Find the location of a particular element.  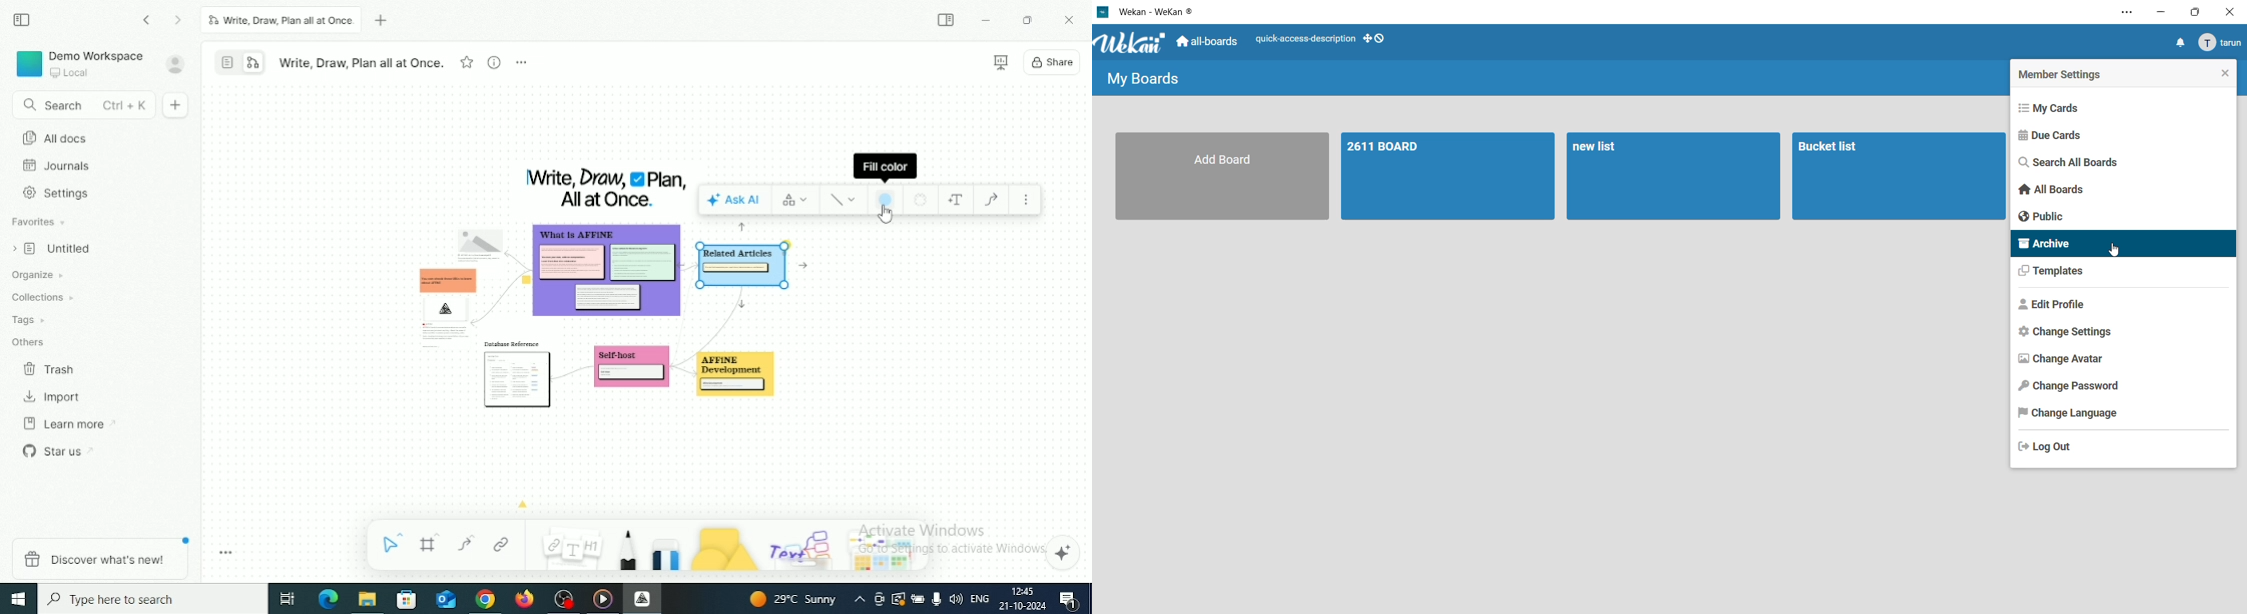

Sticky notes is located at coordinates (609, 275).